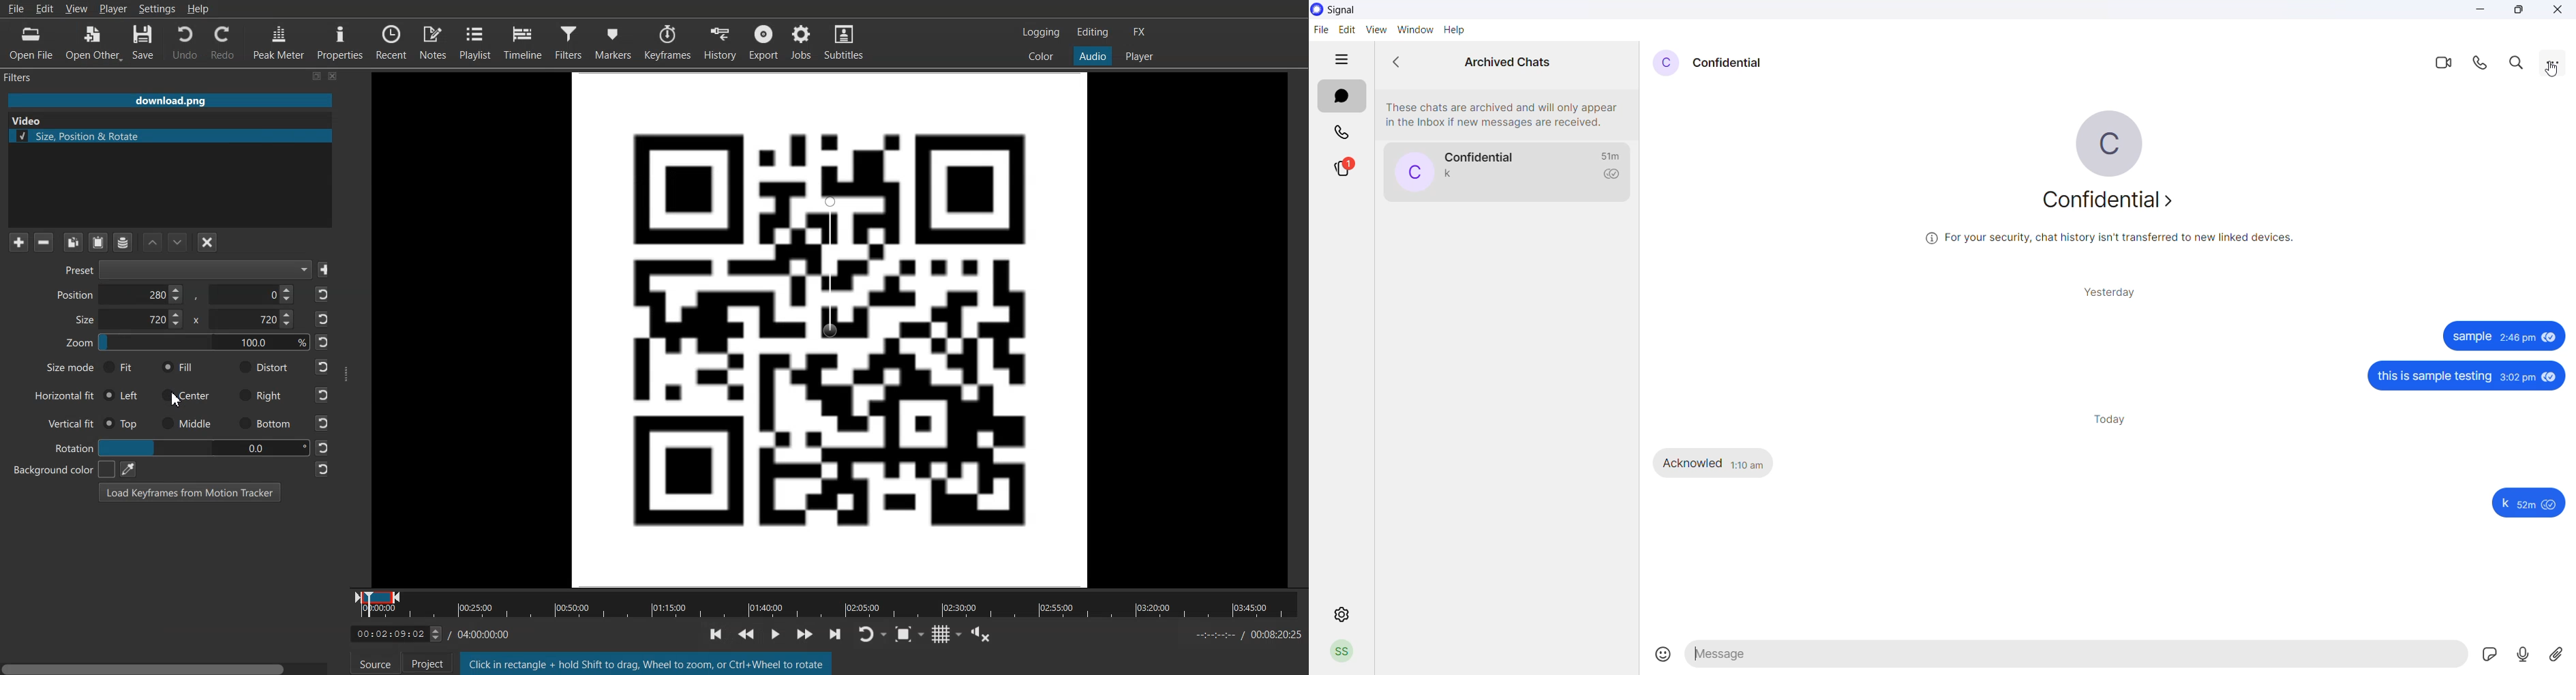 This screenshot has width=2576, height=700. What do you see at coordinates (1345, 29) in the screenshot?
I see `edit` at bounding box center [1345, 29].